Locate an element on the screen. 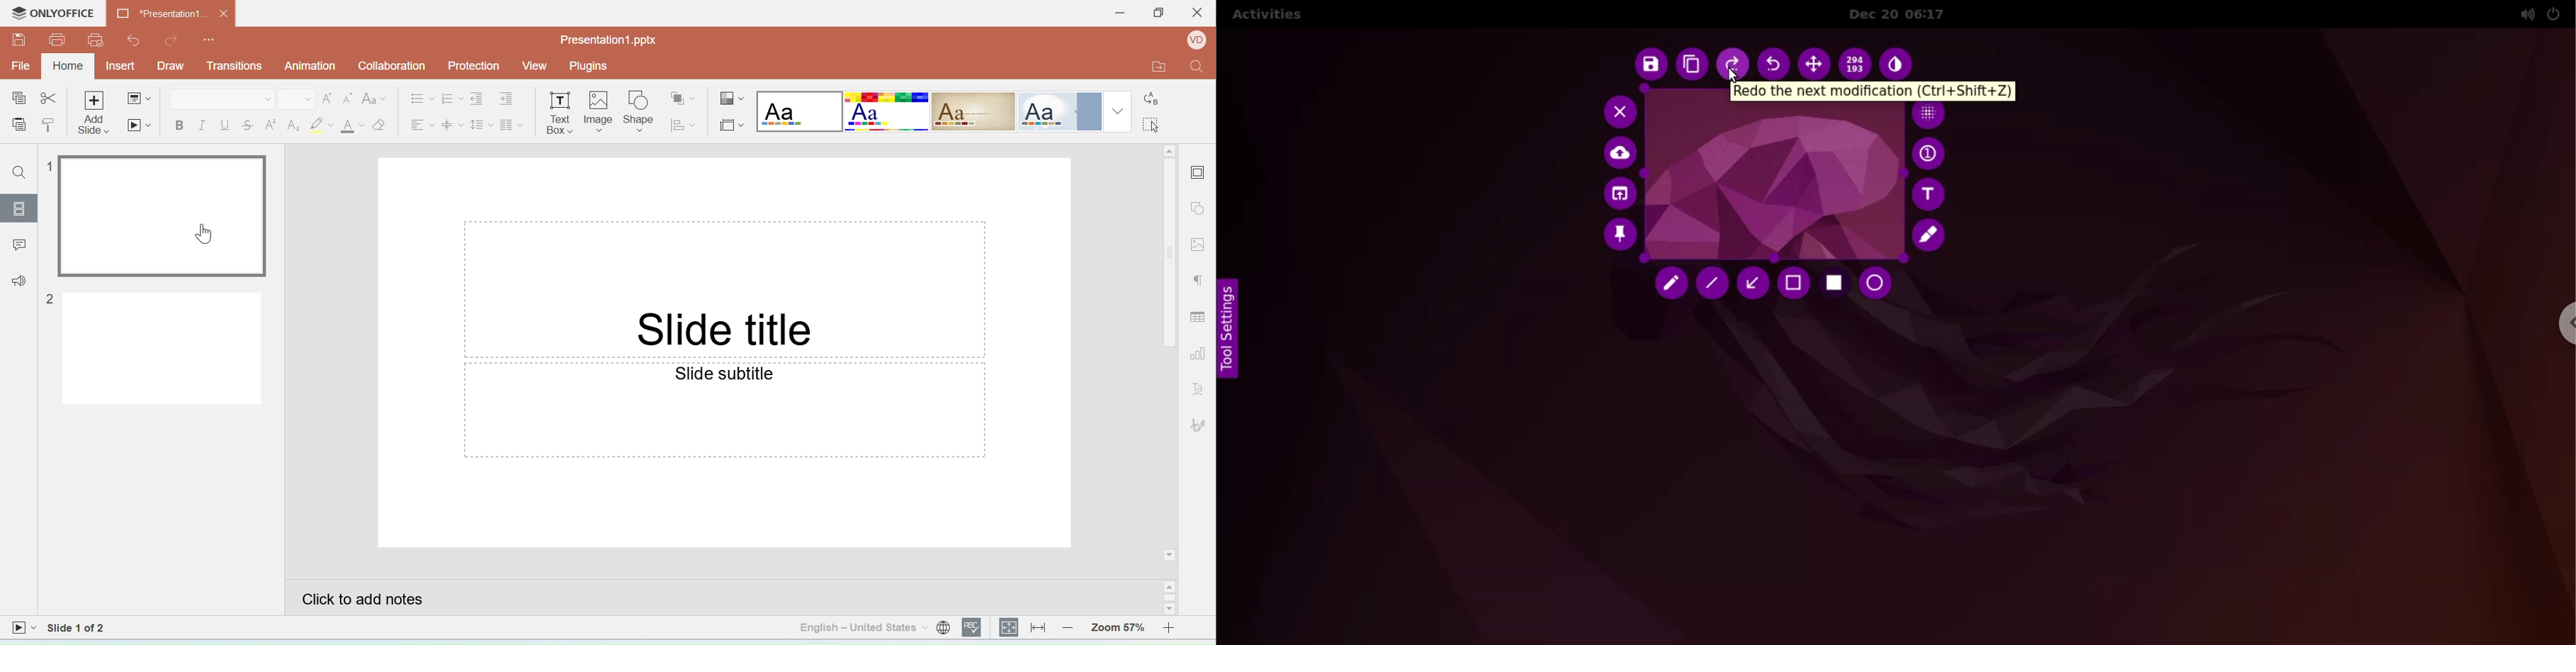 The width and height of the screenshot is (2576, 672). Change slide layout is located at coordinates (139, 100).